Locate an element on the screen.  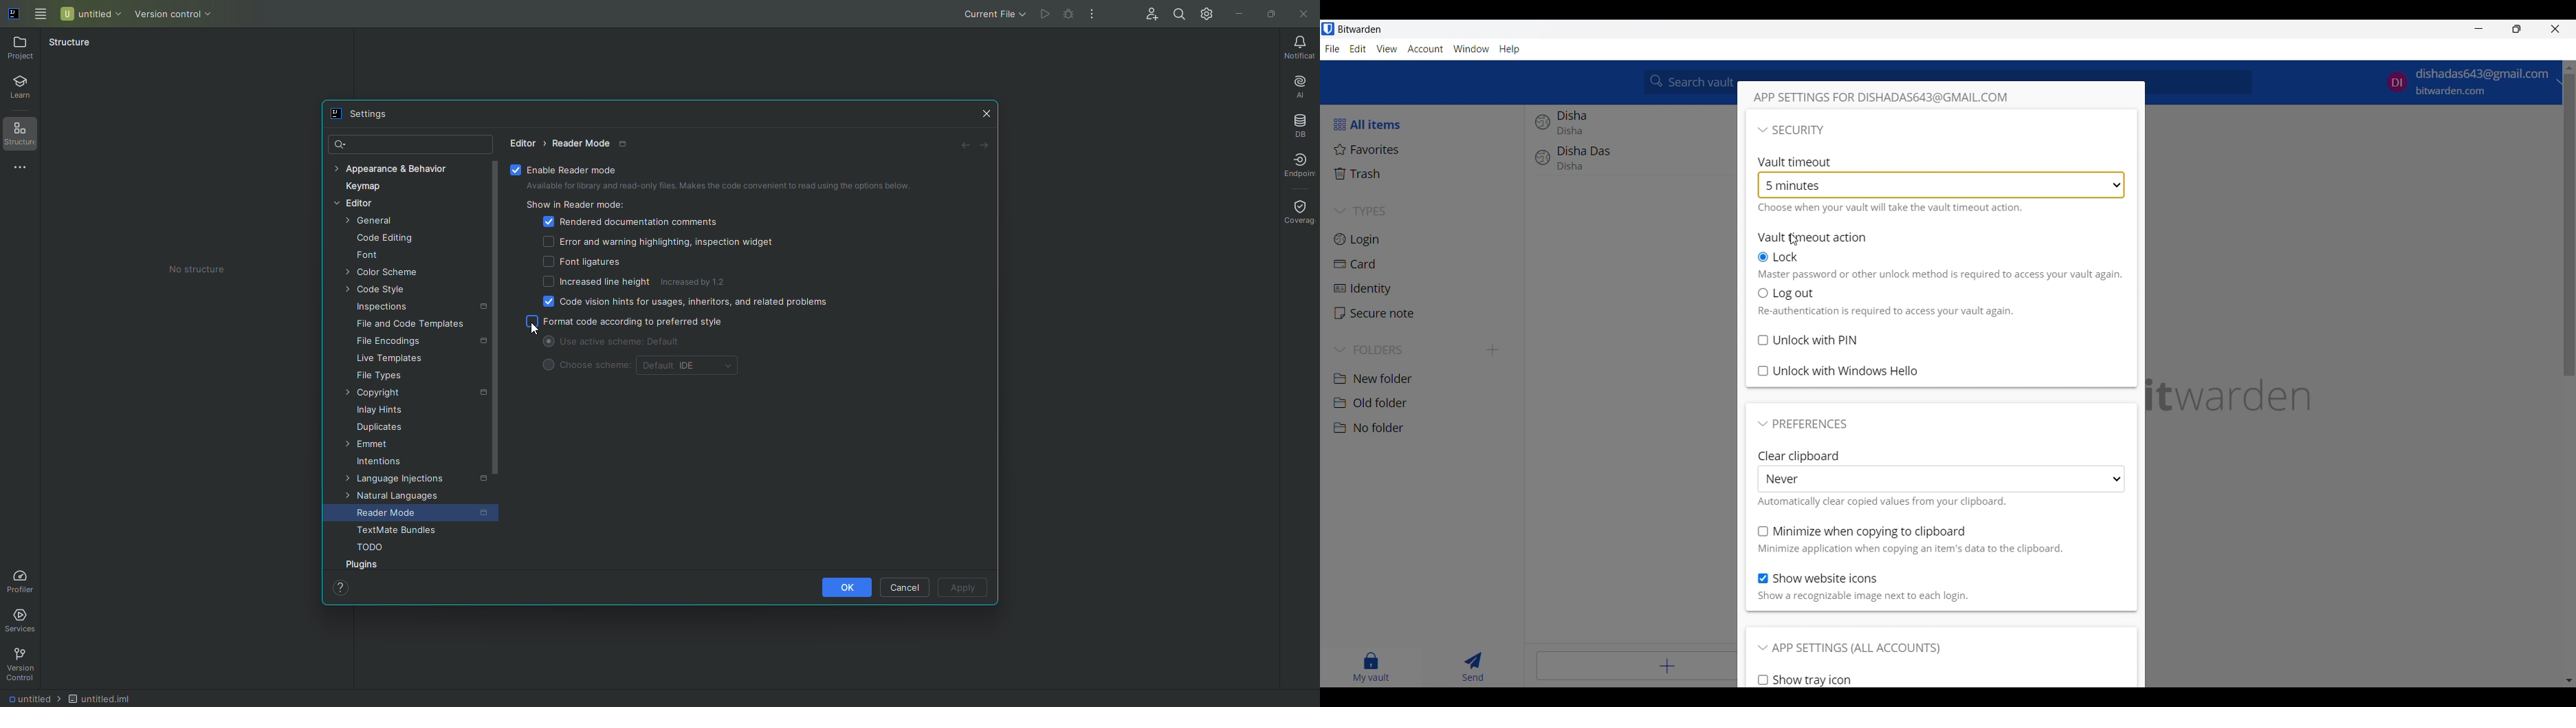
Login is located at coordinates (1425, 239).